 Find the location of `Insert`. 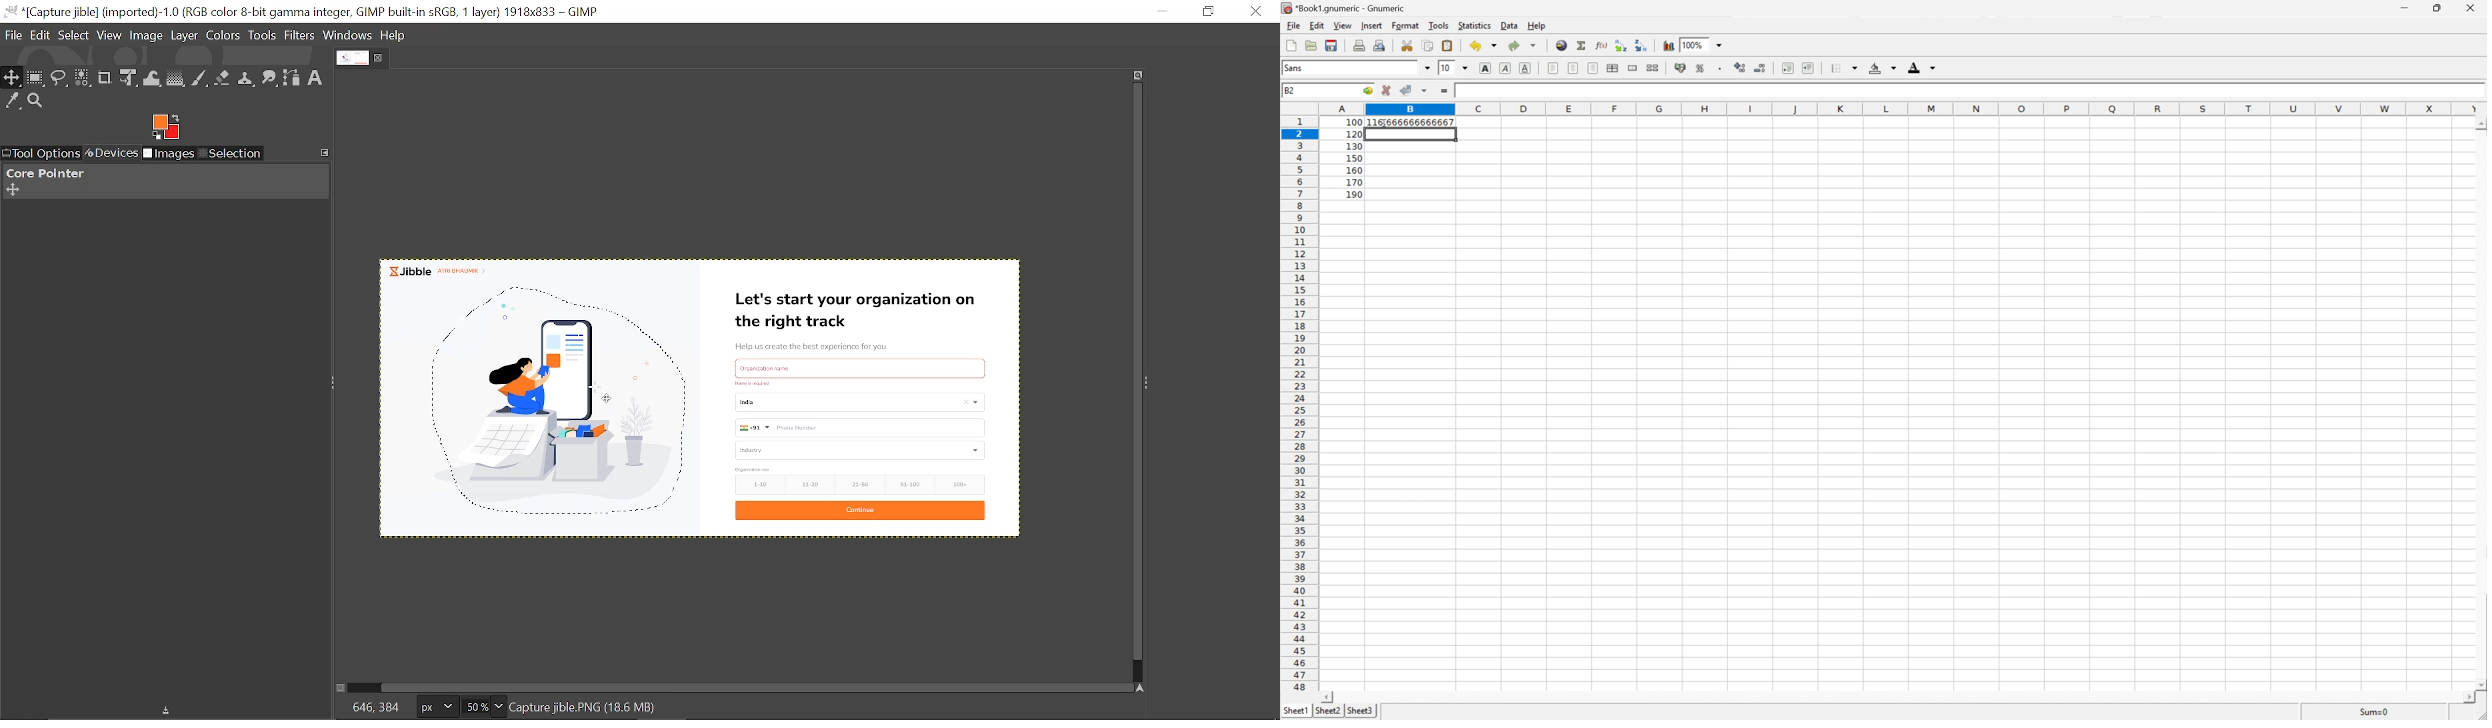

Insert is located at coordinates (1372, 25).